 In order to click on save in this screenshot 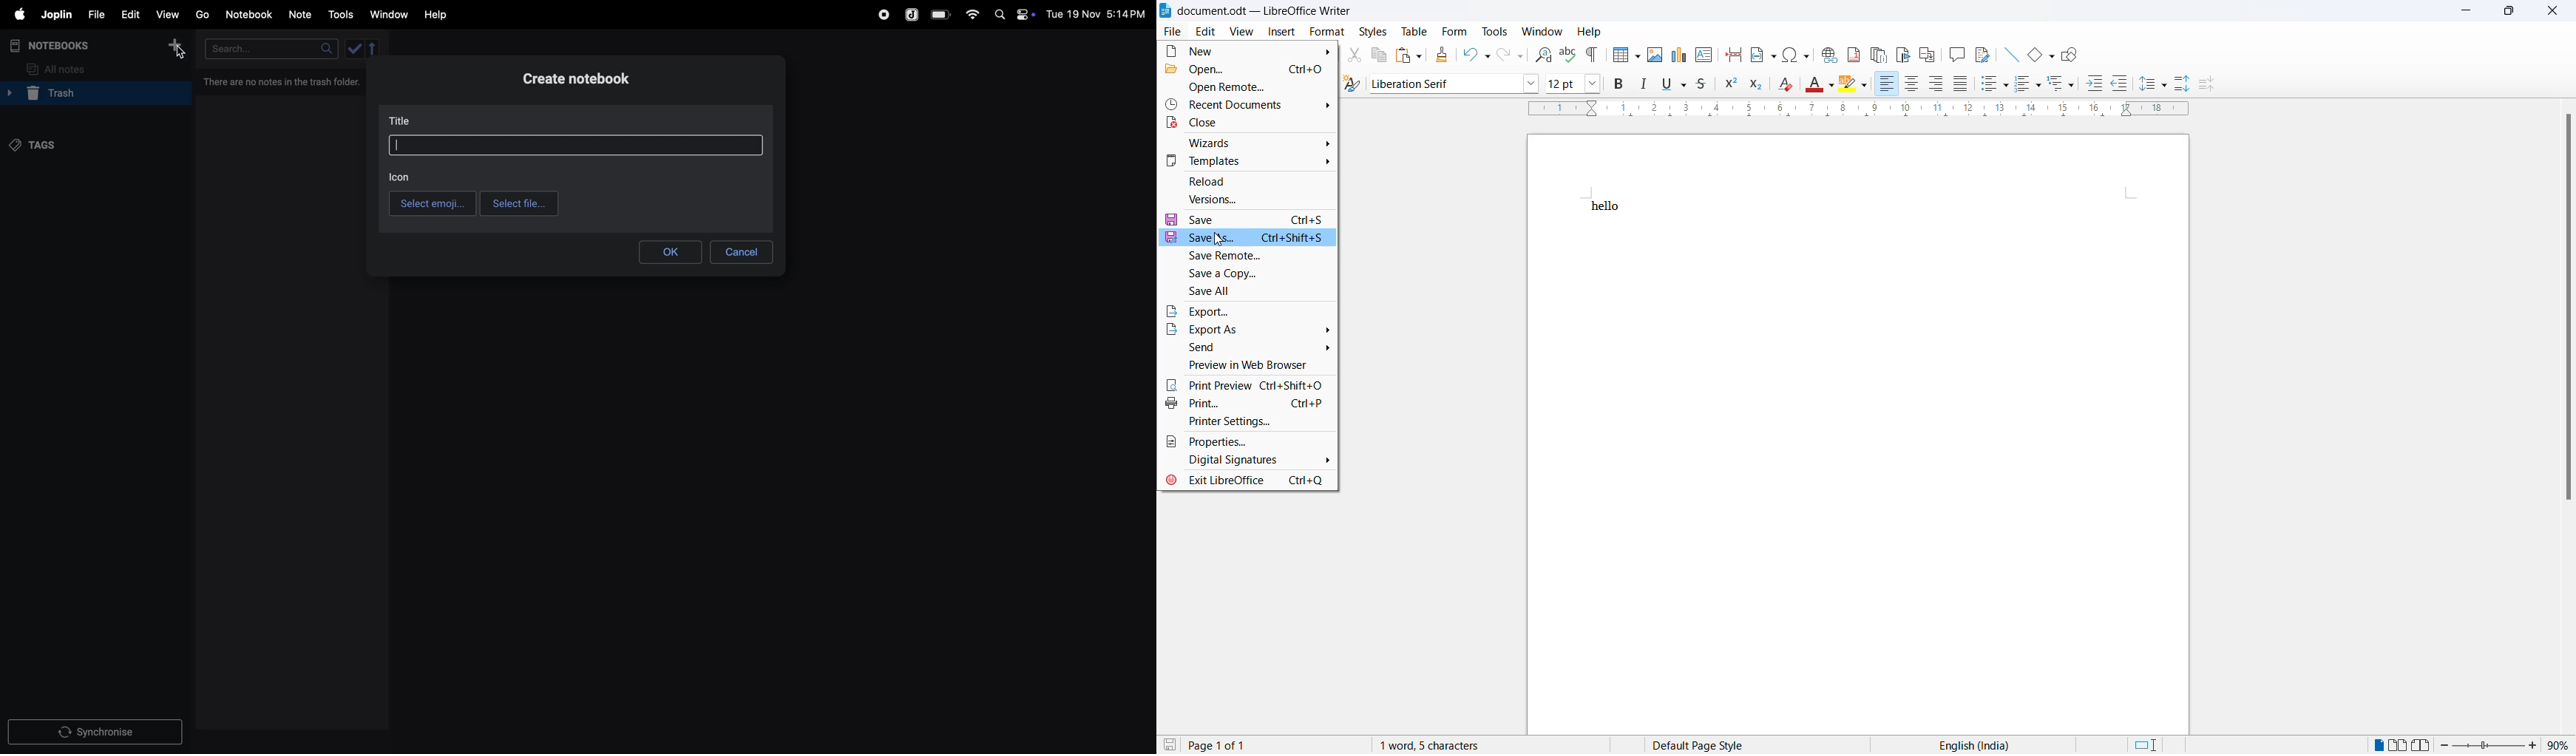, I will do `click(1247, 219)`.